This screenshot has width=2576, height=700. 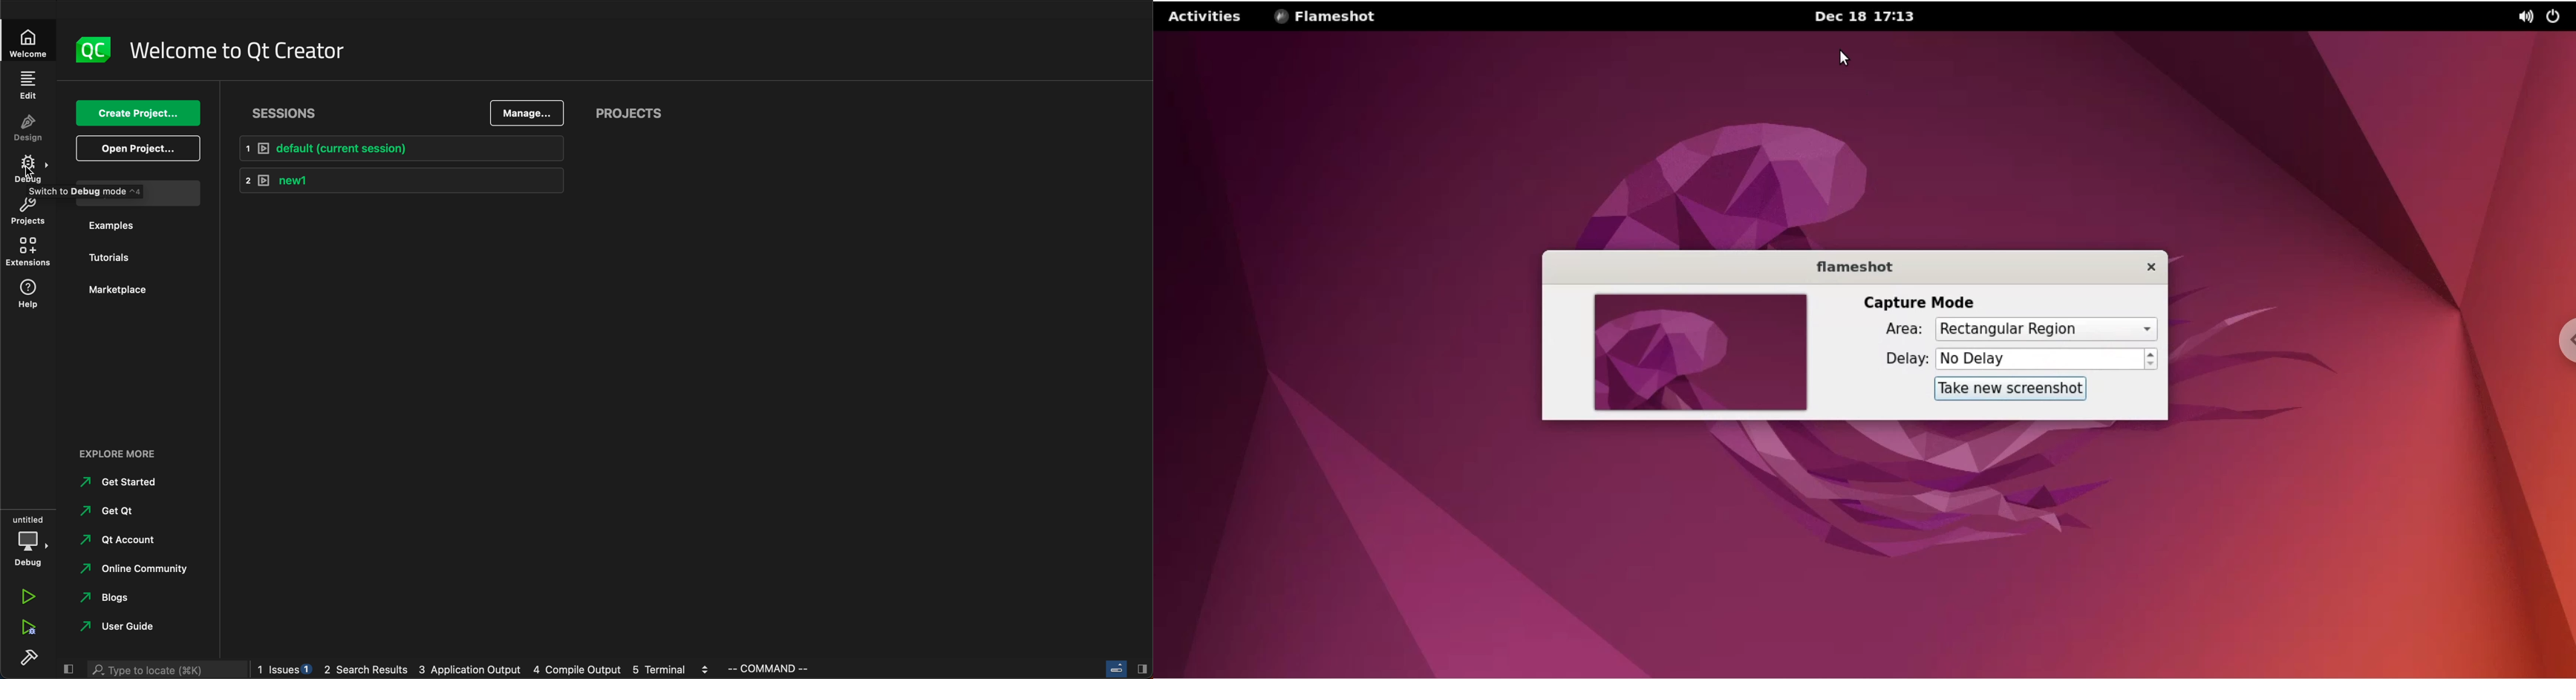 What do you see at coordinates (399, 179) in the screenshot?
I see `new1` at bounding box center [399, 179].